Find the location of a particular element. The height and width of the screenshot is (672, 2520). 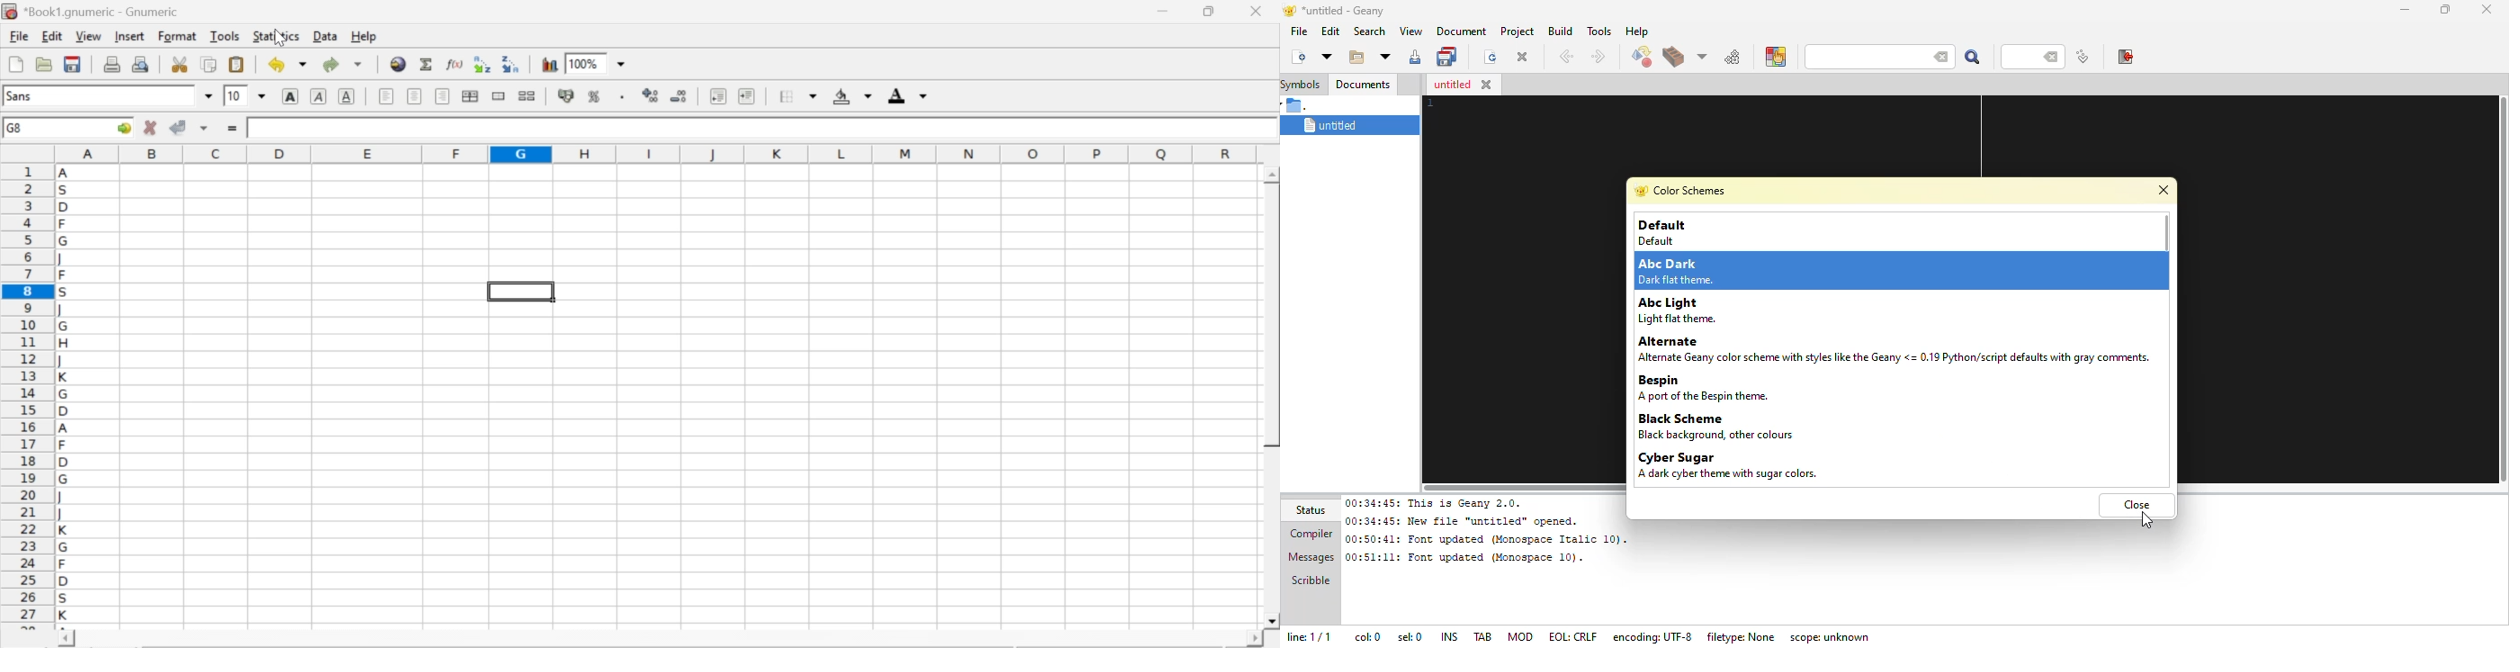

paste is located at coordinates (238, 65).